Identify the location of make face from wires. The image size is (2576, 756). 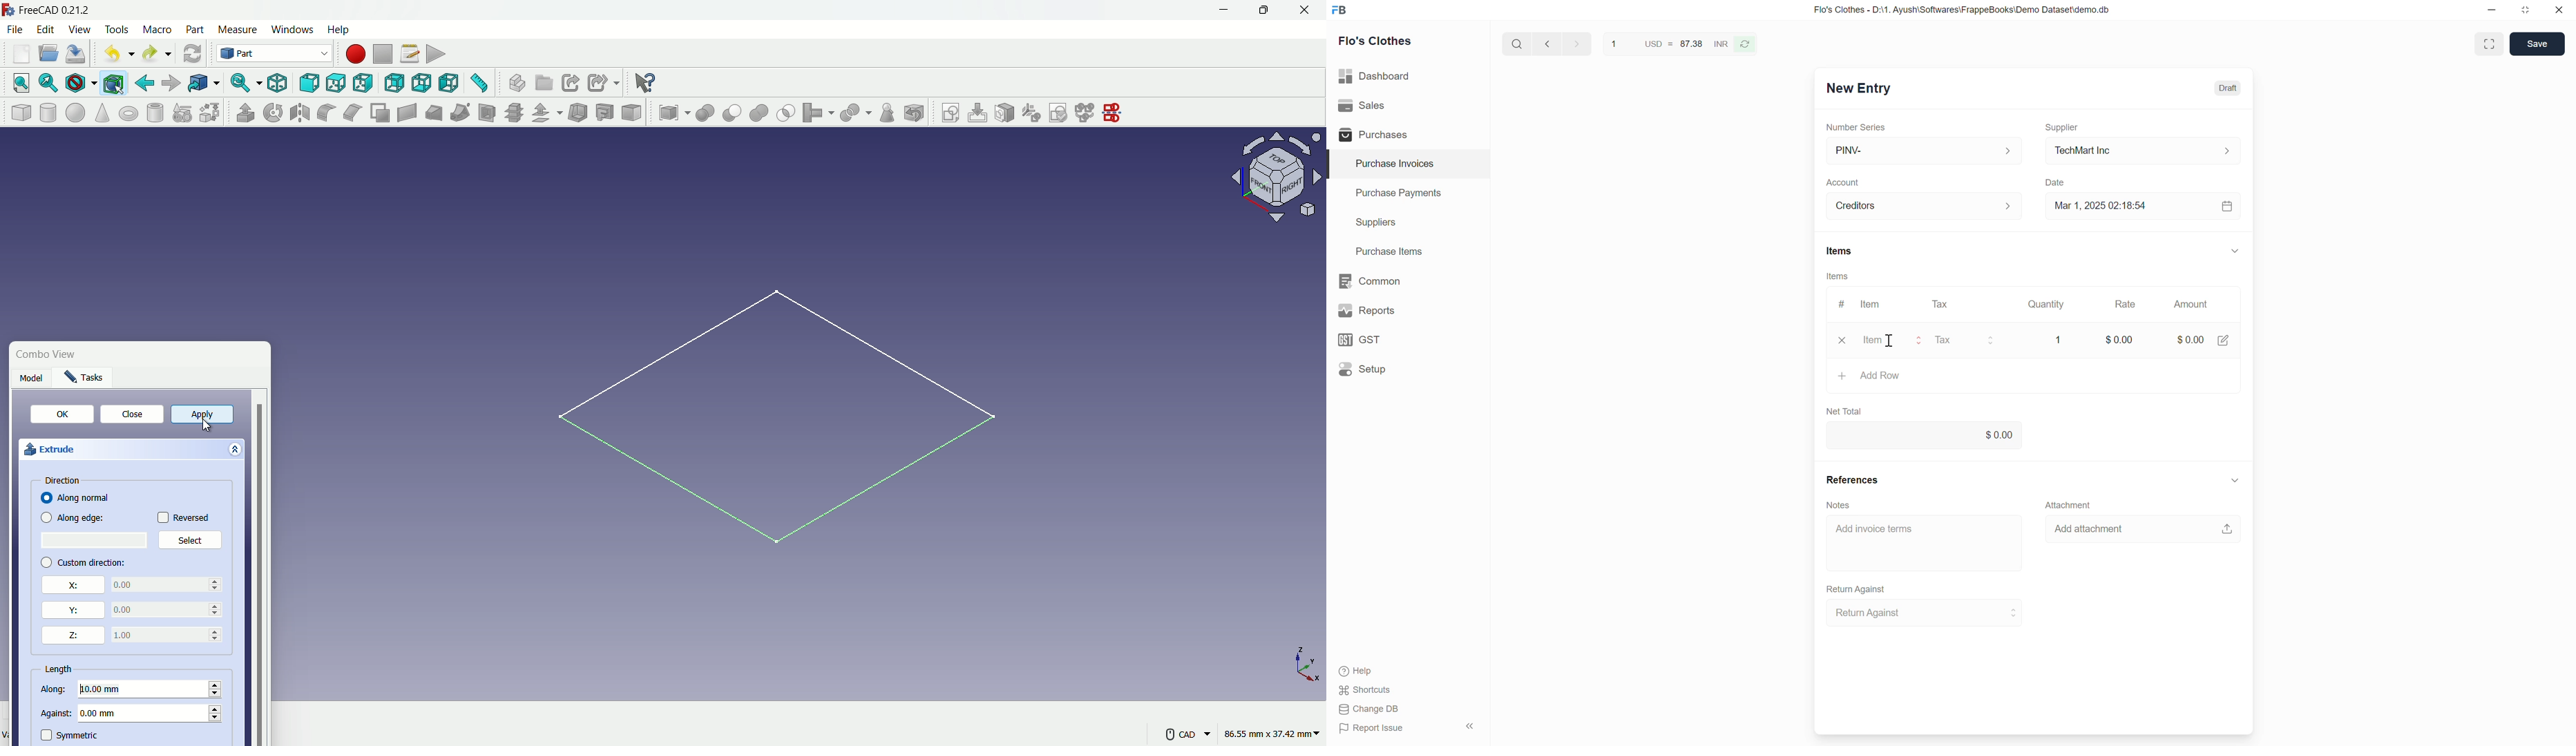
(381, 113).